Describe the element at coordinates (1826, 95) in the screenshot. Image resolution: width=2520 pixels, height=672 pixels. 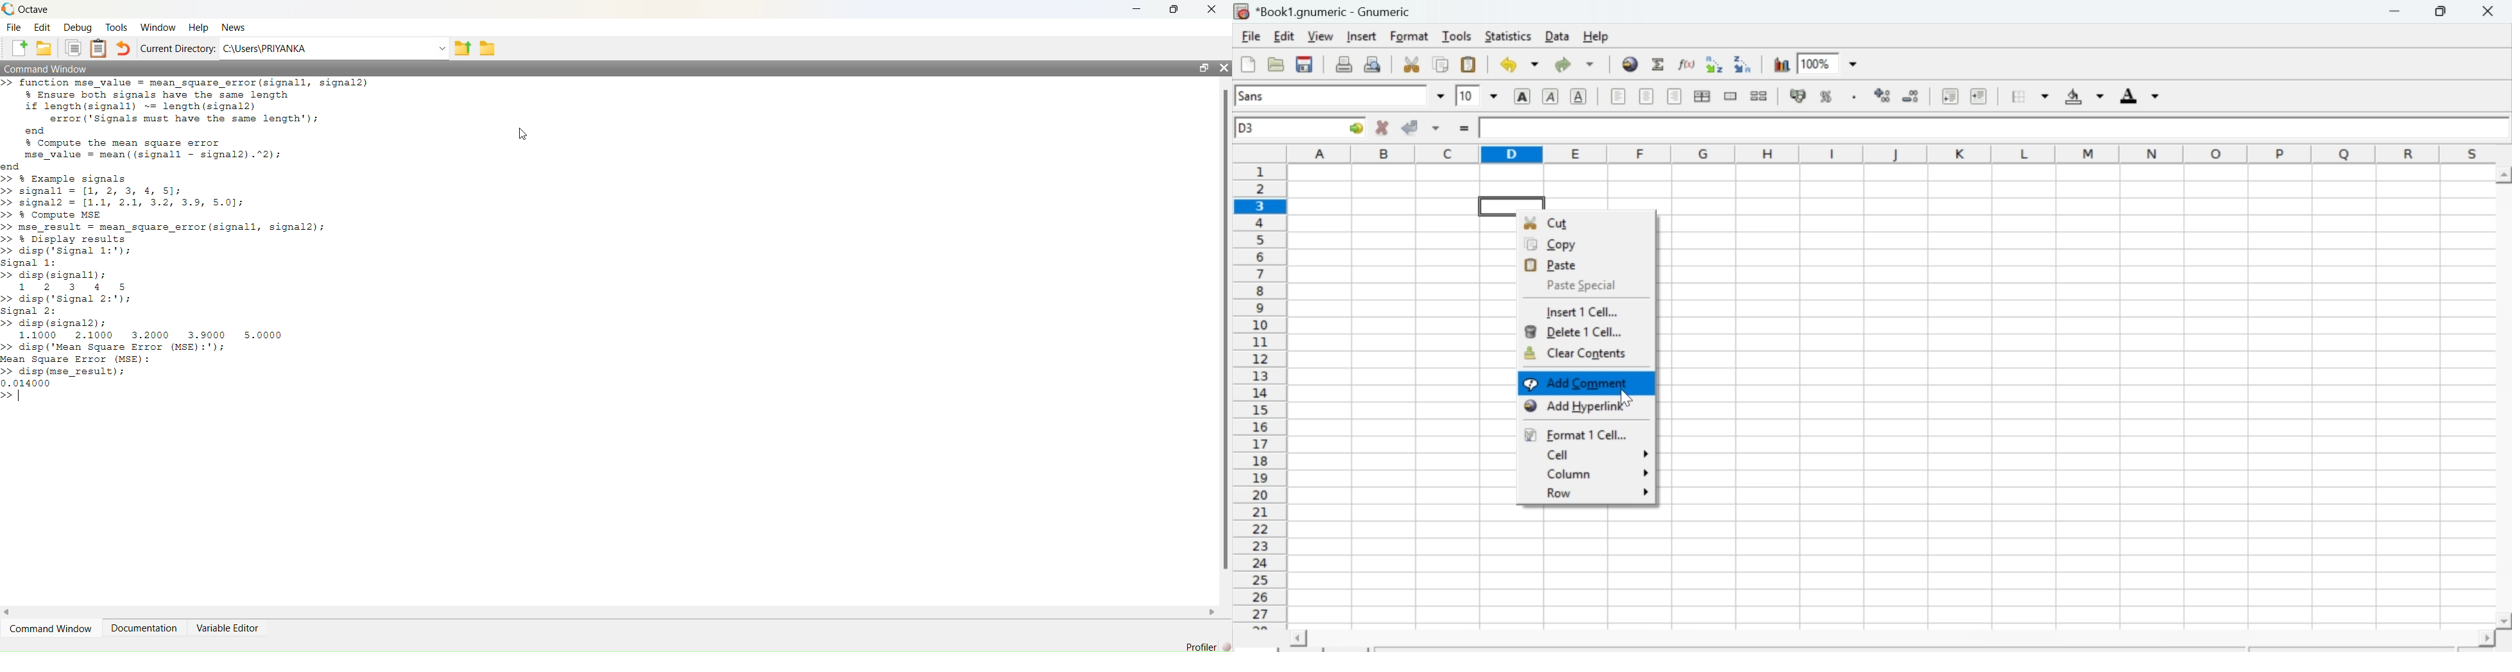
I see `Format selection as percentage` at that location.